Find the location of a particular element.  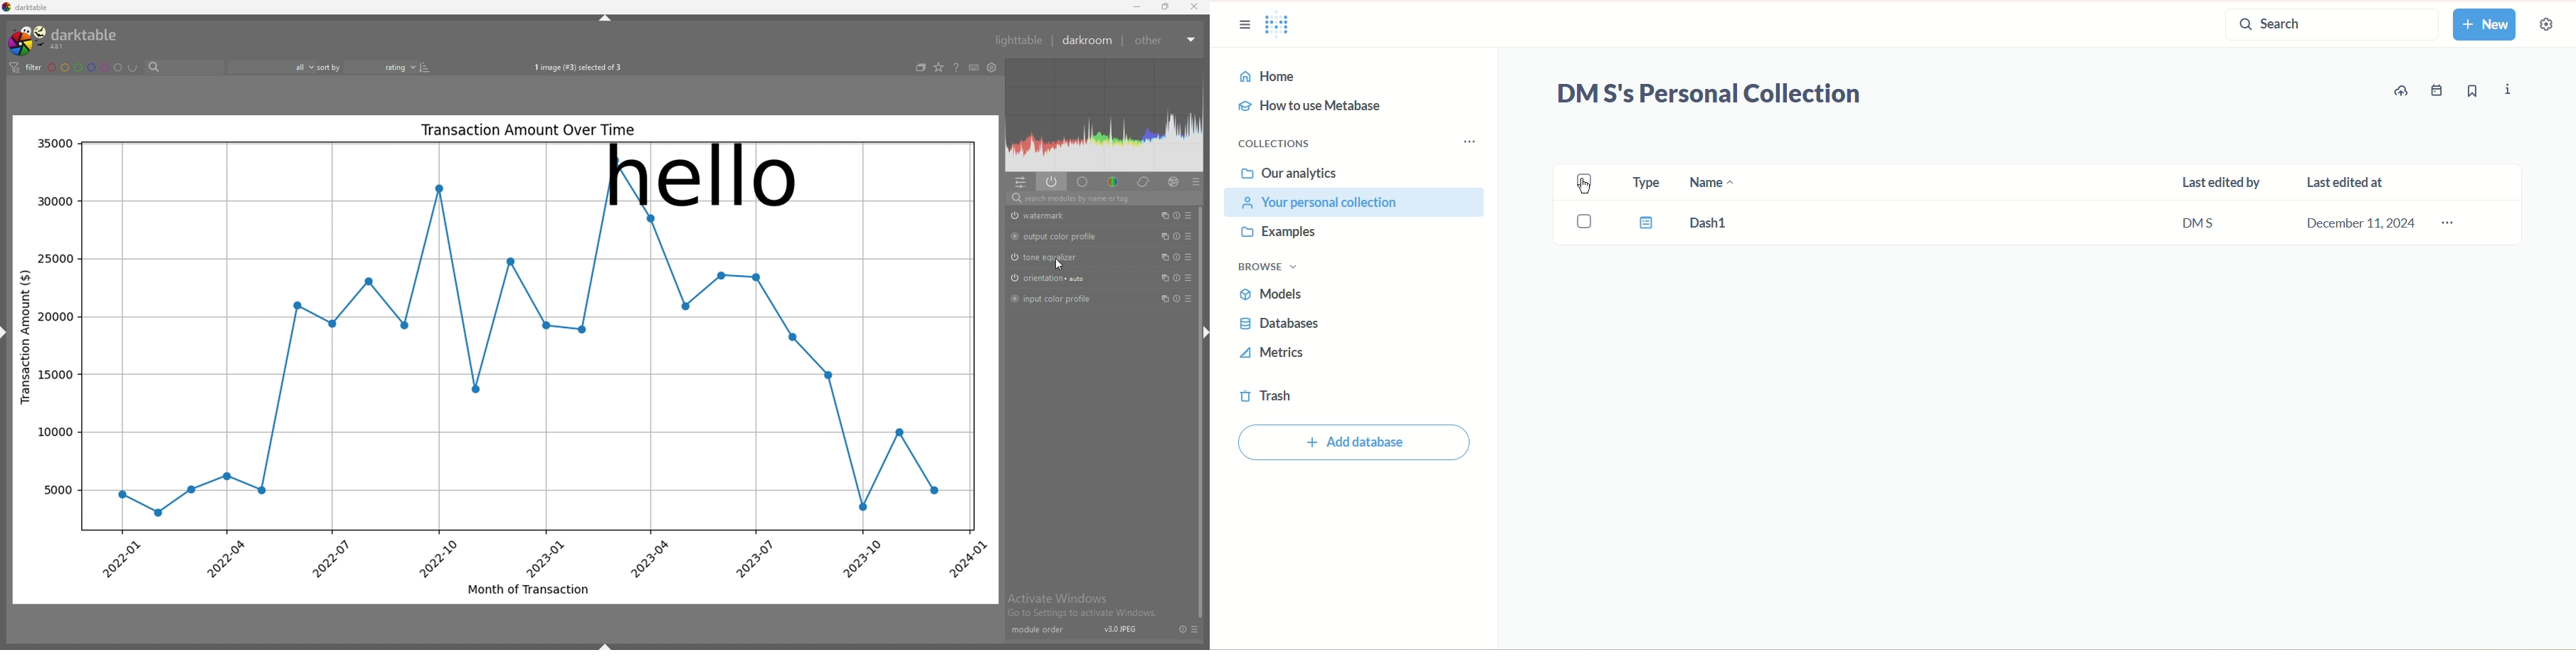

reset is located at coordinates (1180, 629).